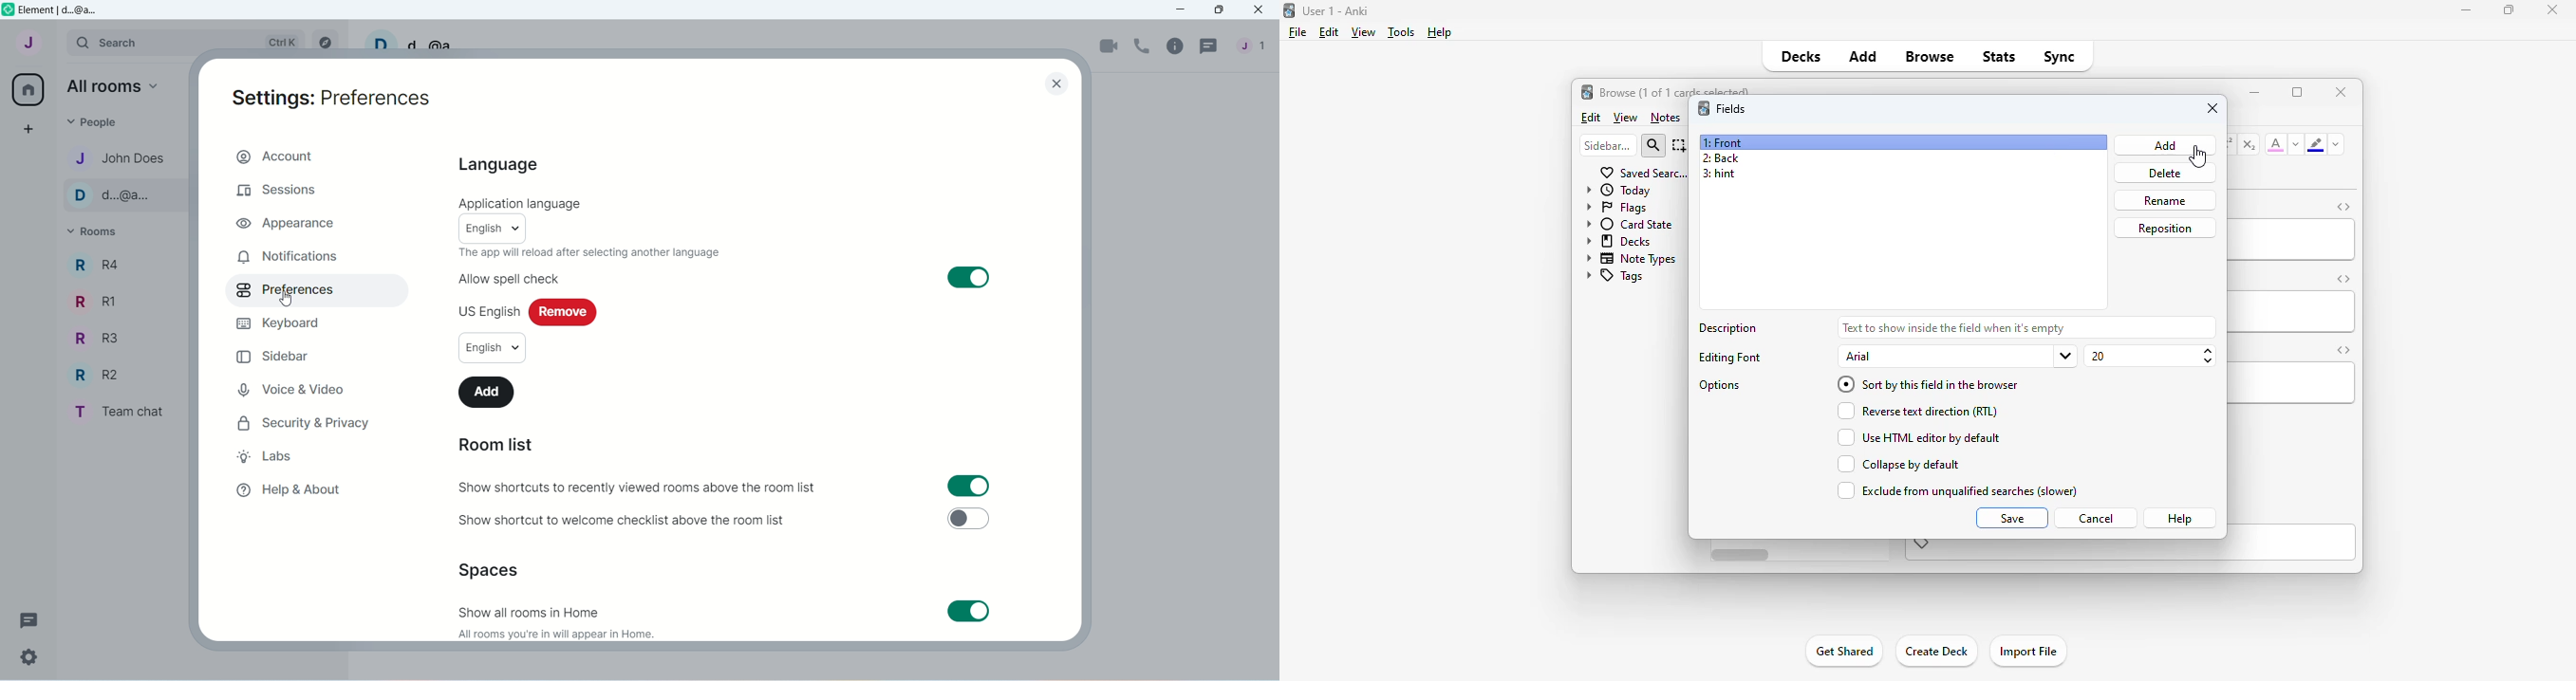 This screenshot has height=700, width=2576. Describe the element at coordinates (1722, 386) in the screenshot. I see `options` at that location.